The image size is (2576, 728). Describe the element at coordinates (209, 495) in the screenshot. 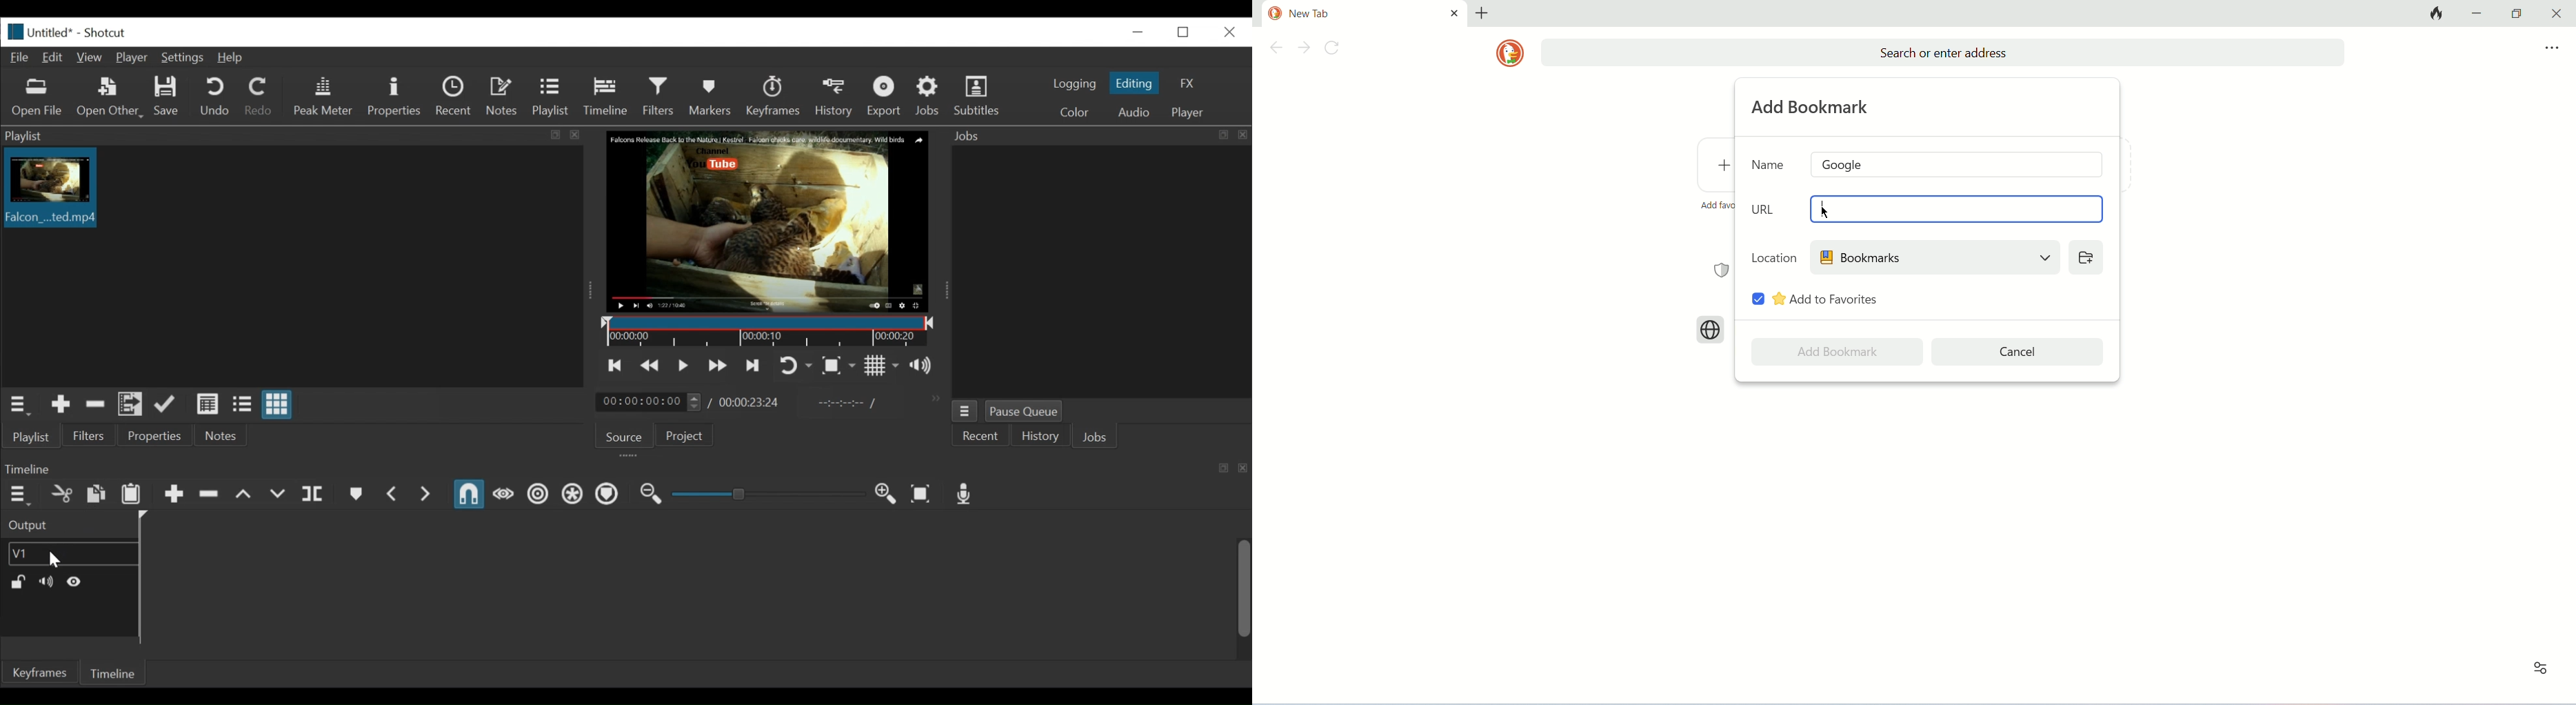

I see `Ripple delete` at that location.